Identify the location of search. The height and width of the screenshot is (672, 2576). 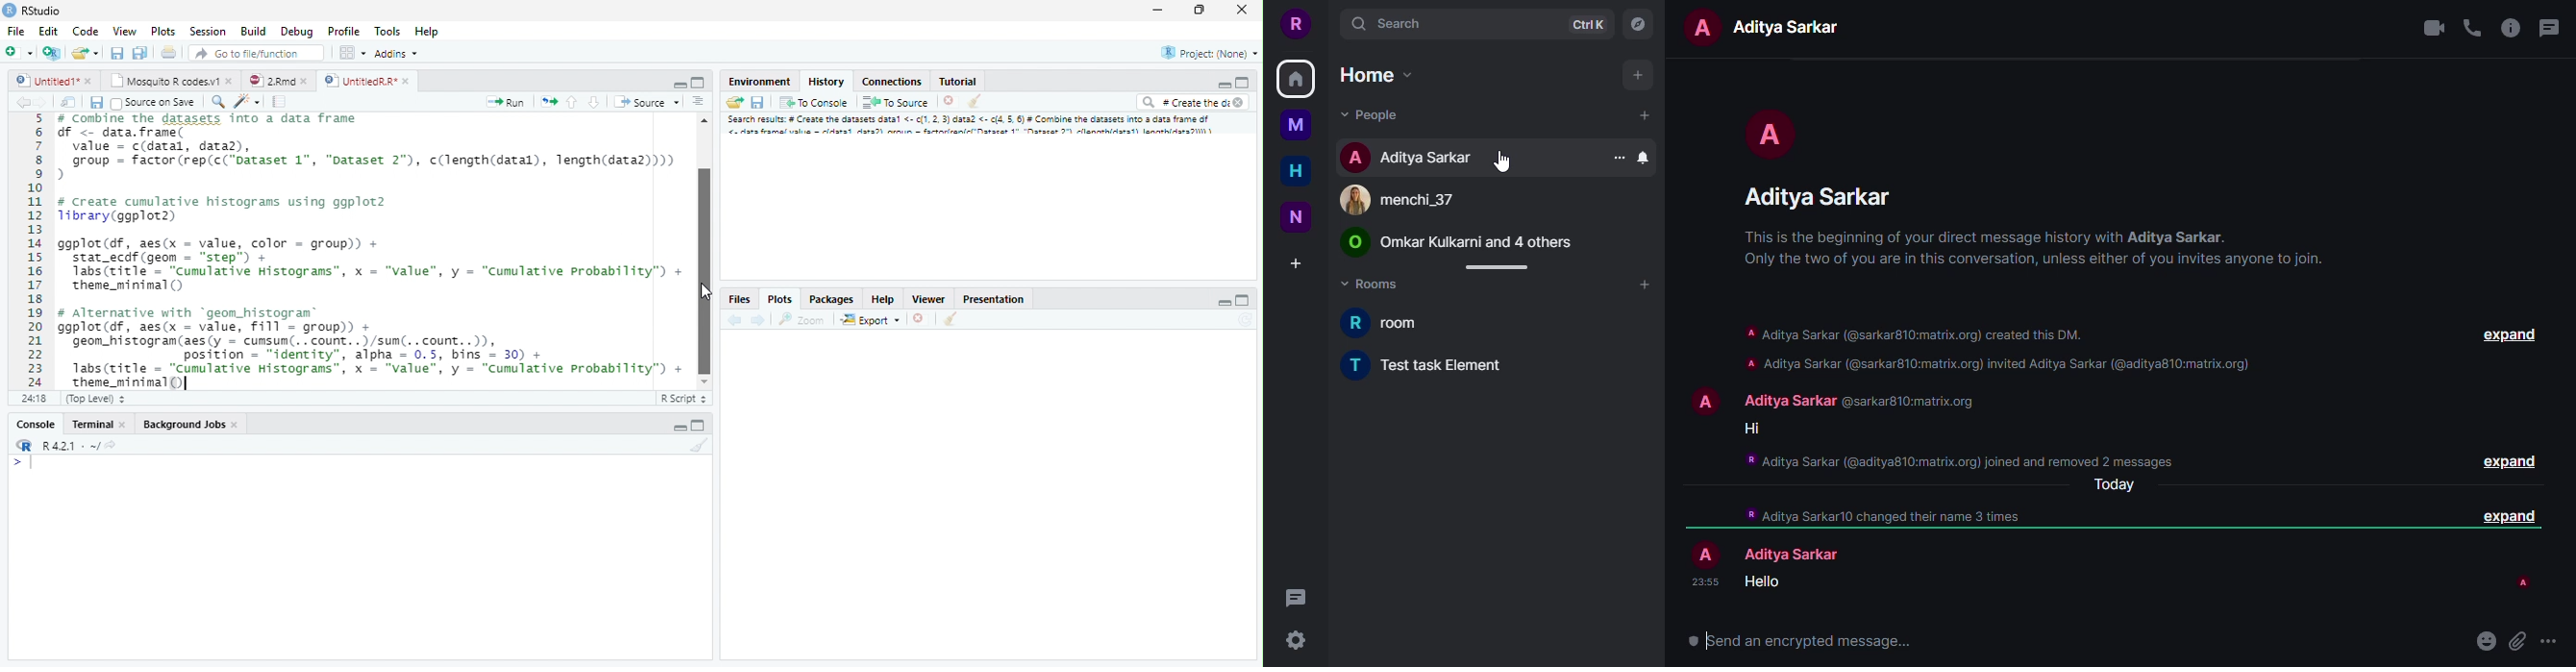
(1389, 23).